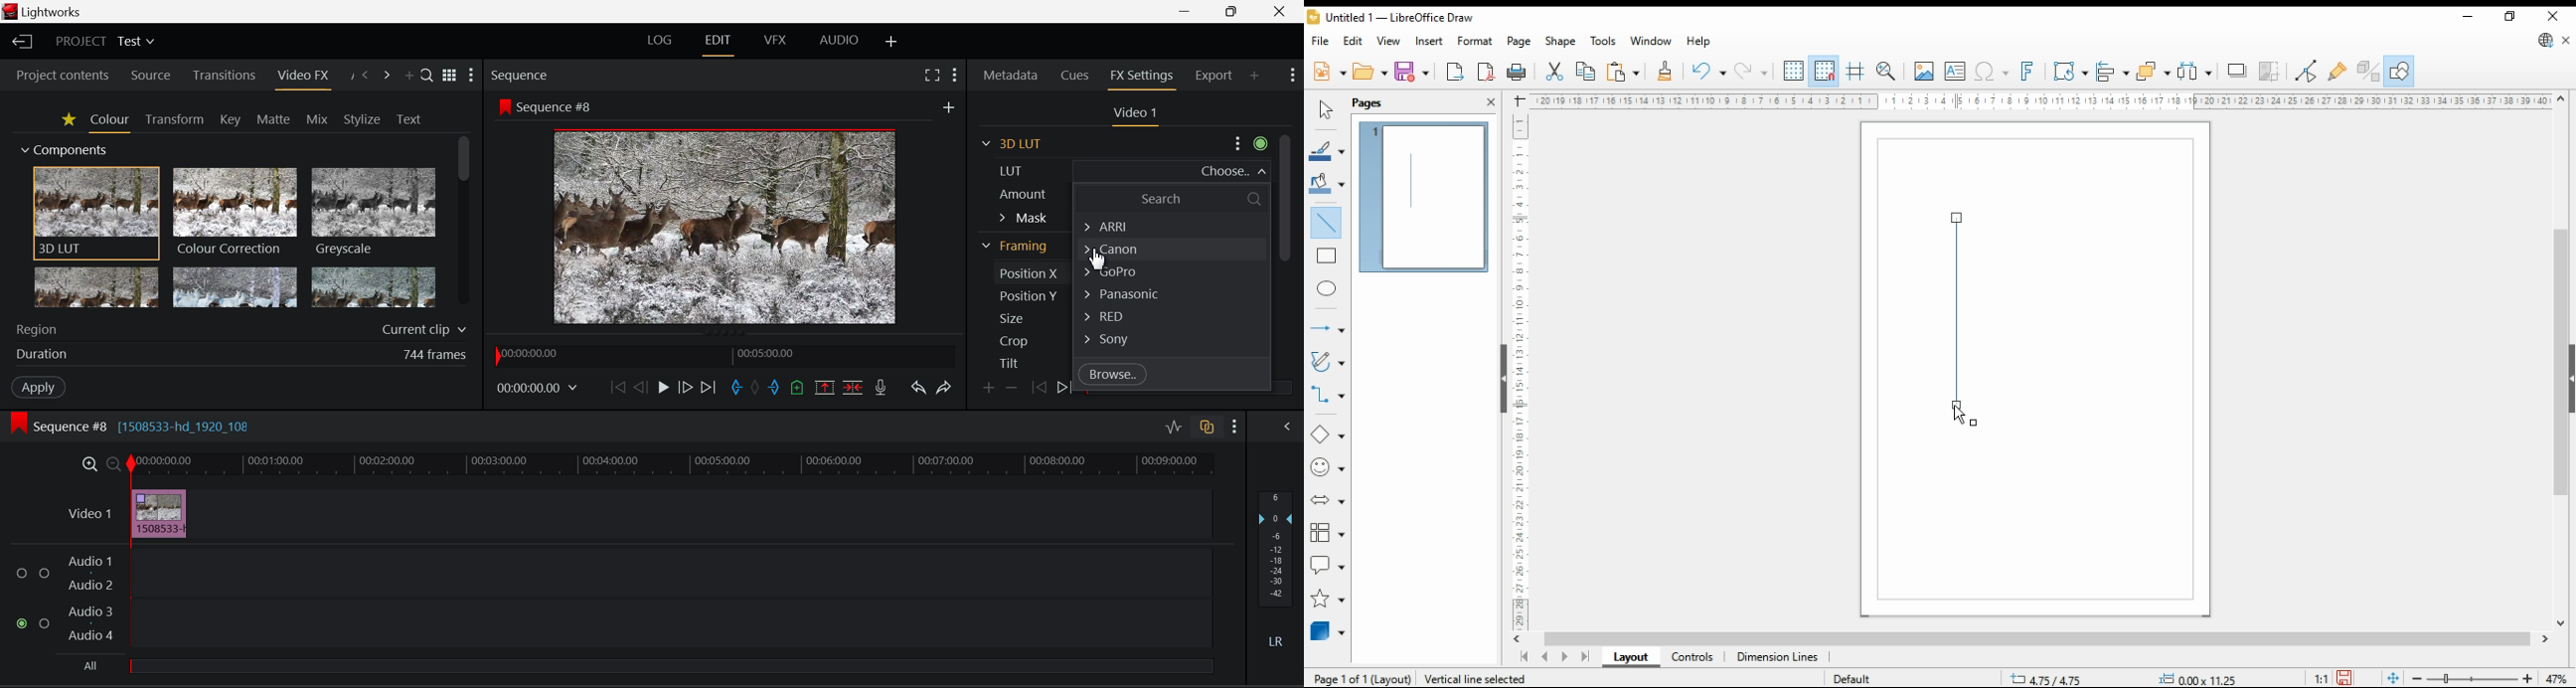 The height and width of the screenshot is (700, 2576). What do you see at coordinates (1955, 72) in the screenshot?
I see `insert text box` at bounding box center [1955, 72].